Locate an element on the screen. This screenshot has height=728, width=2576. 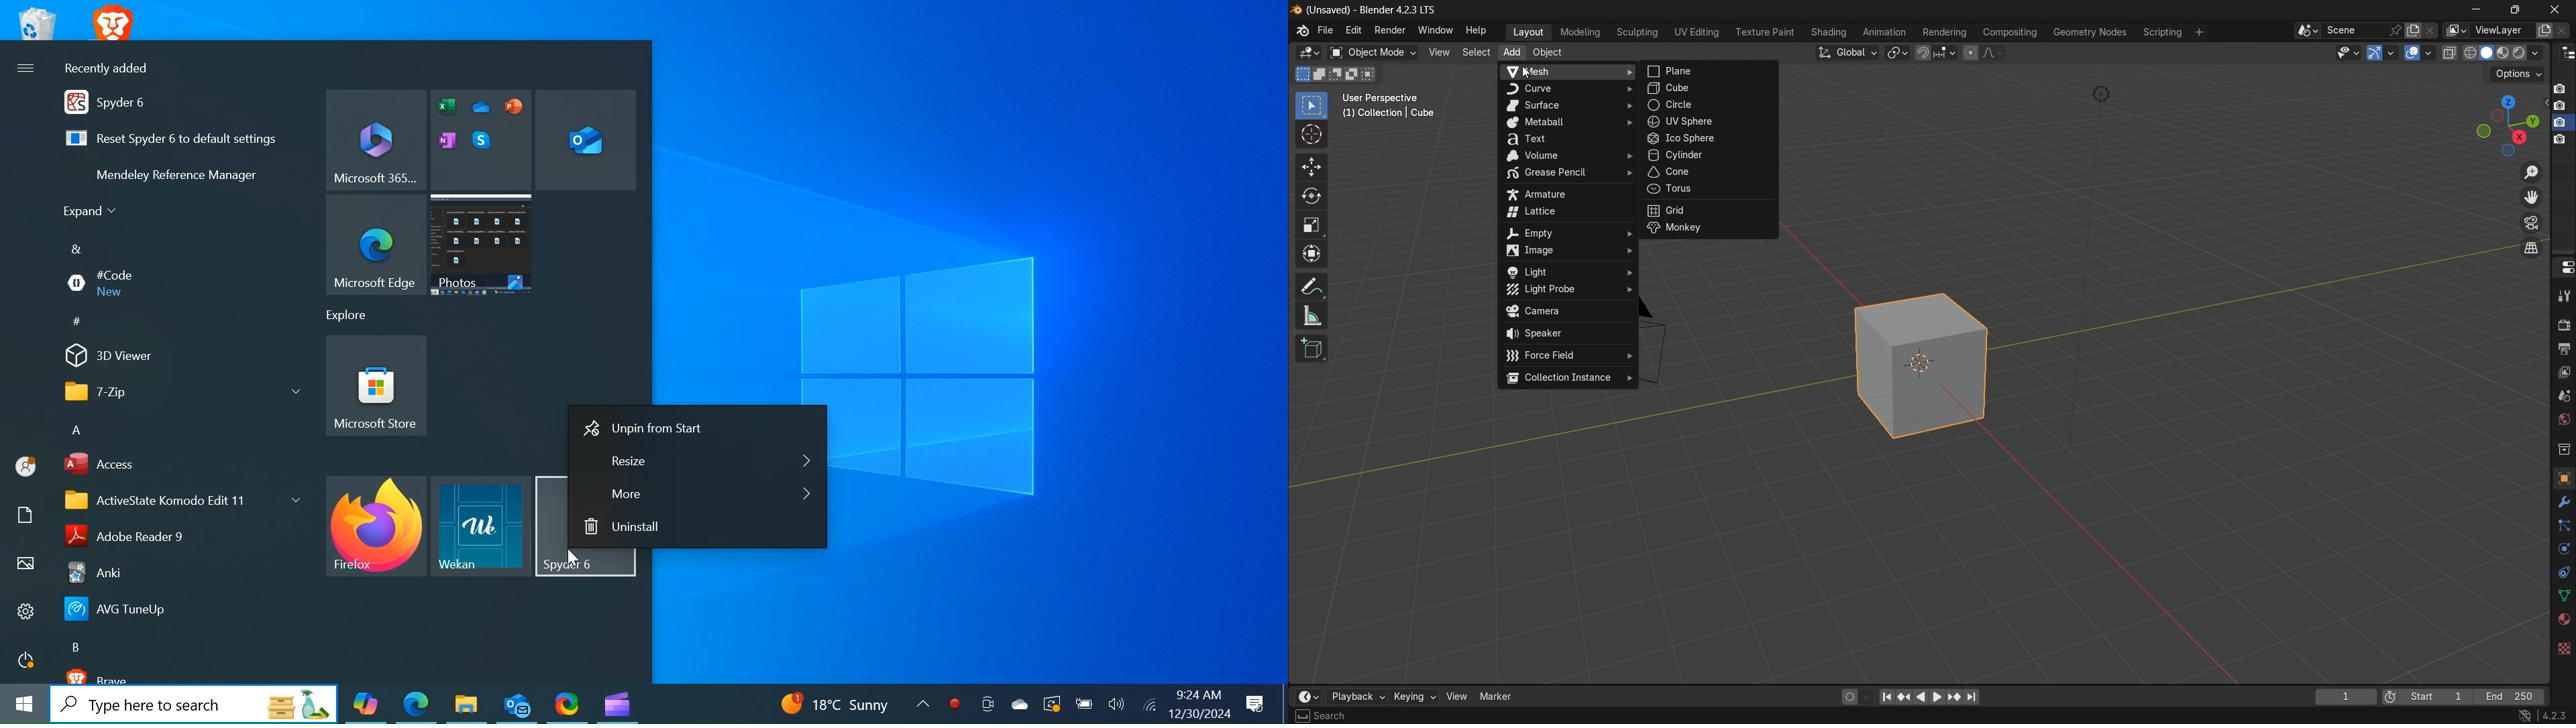
Speaker is located at coordinates (1116, 703).